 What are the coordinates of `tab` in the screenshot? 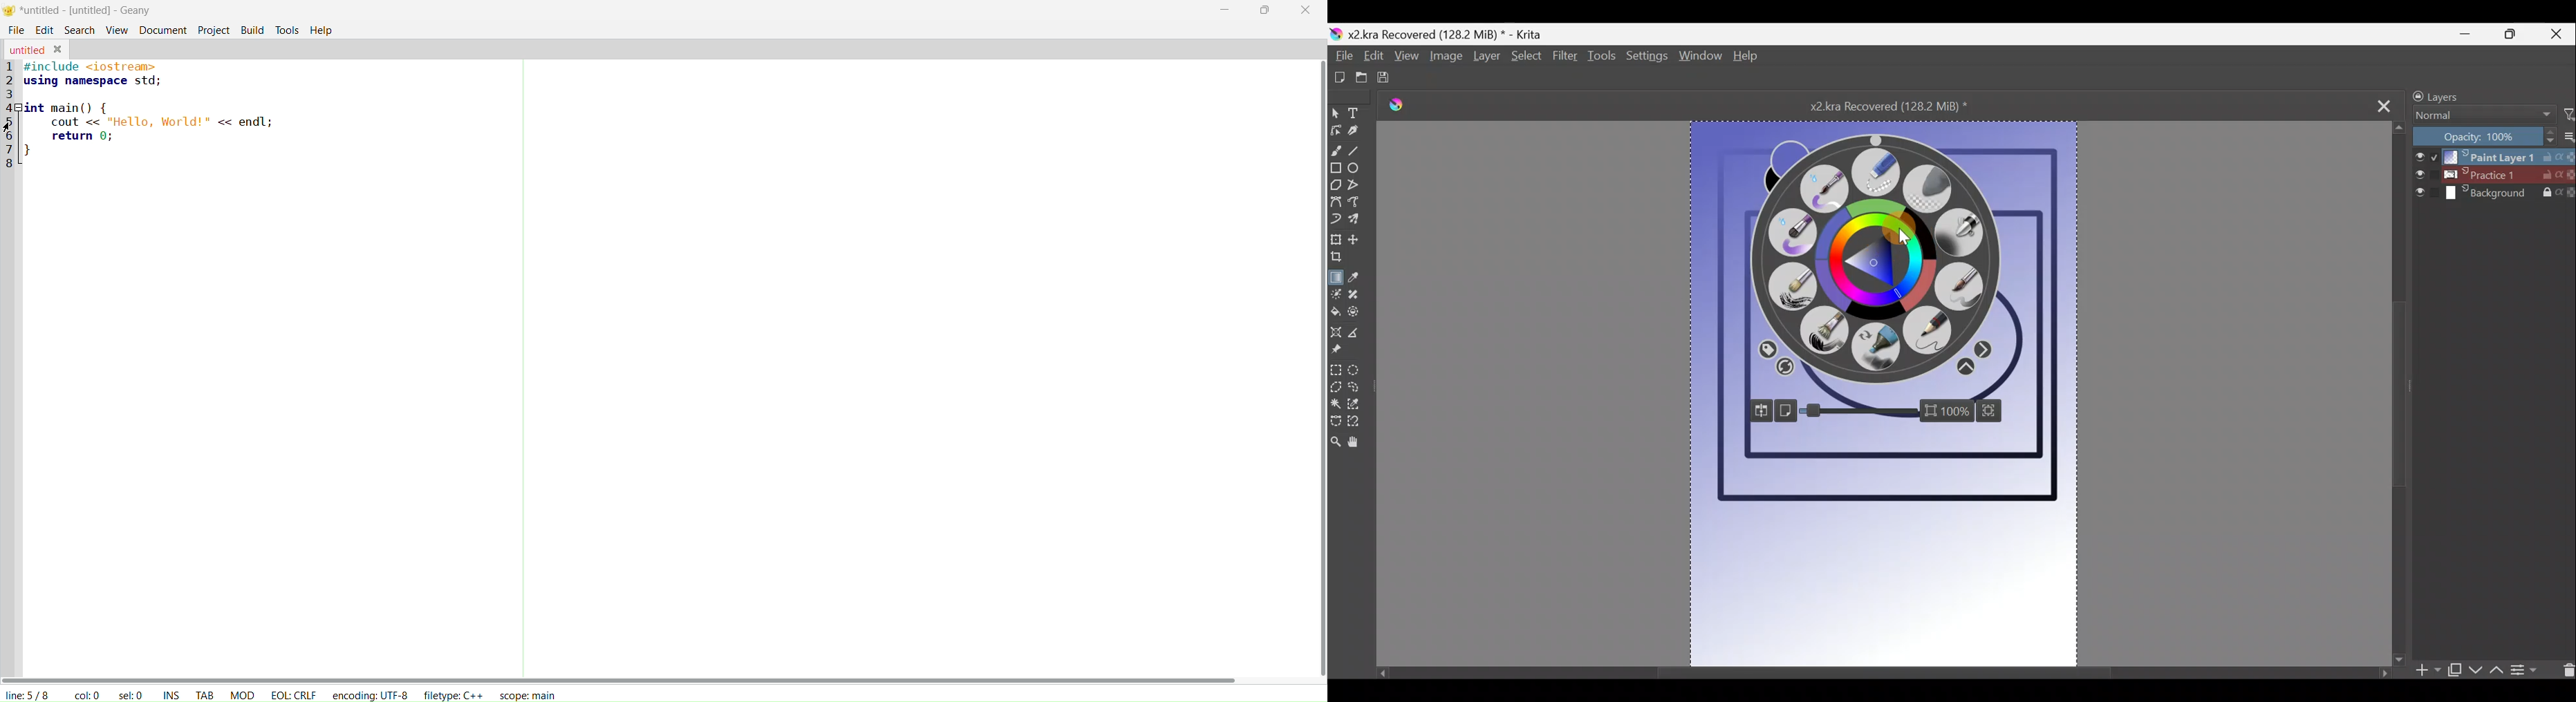 It's located at (205, 693).